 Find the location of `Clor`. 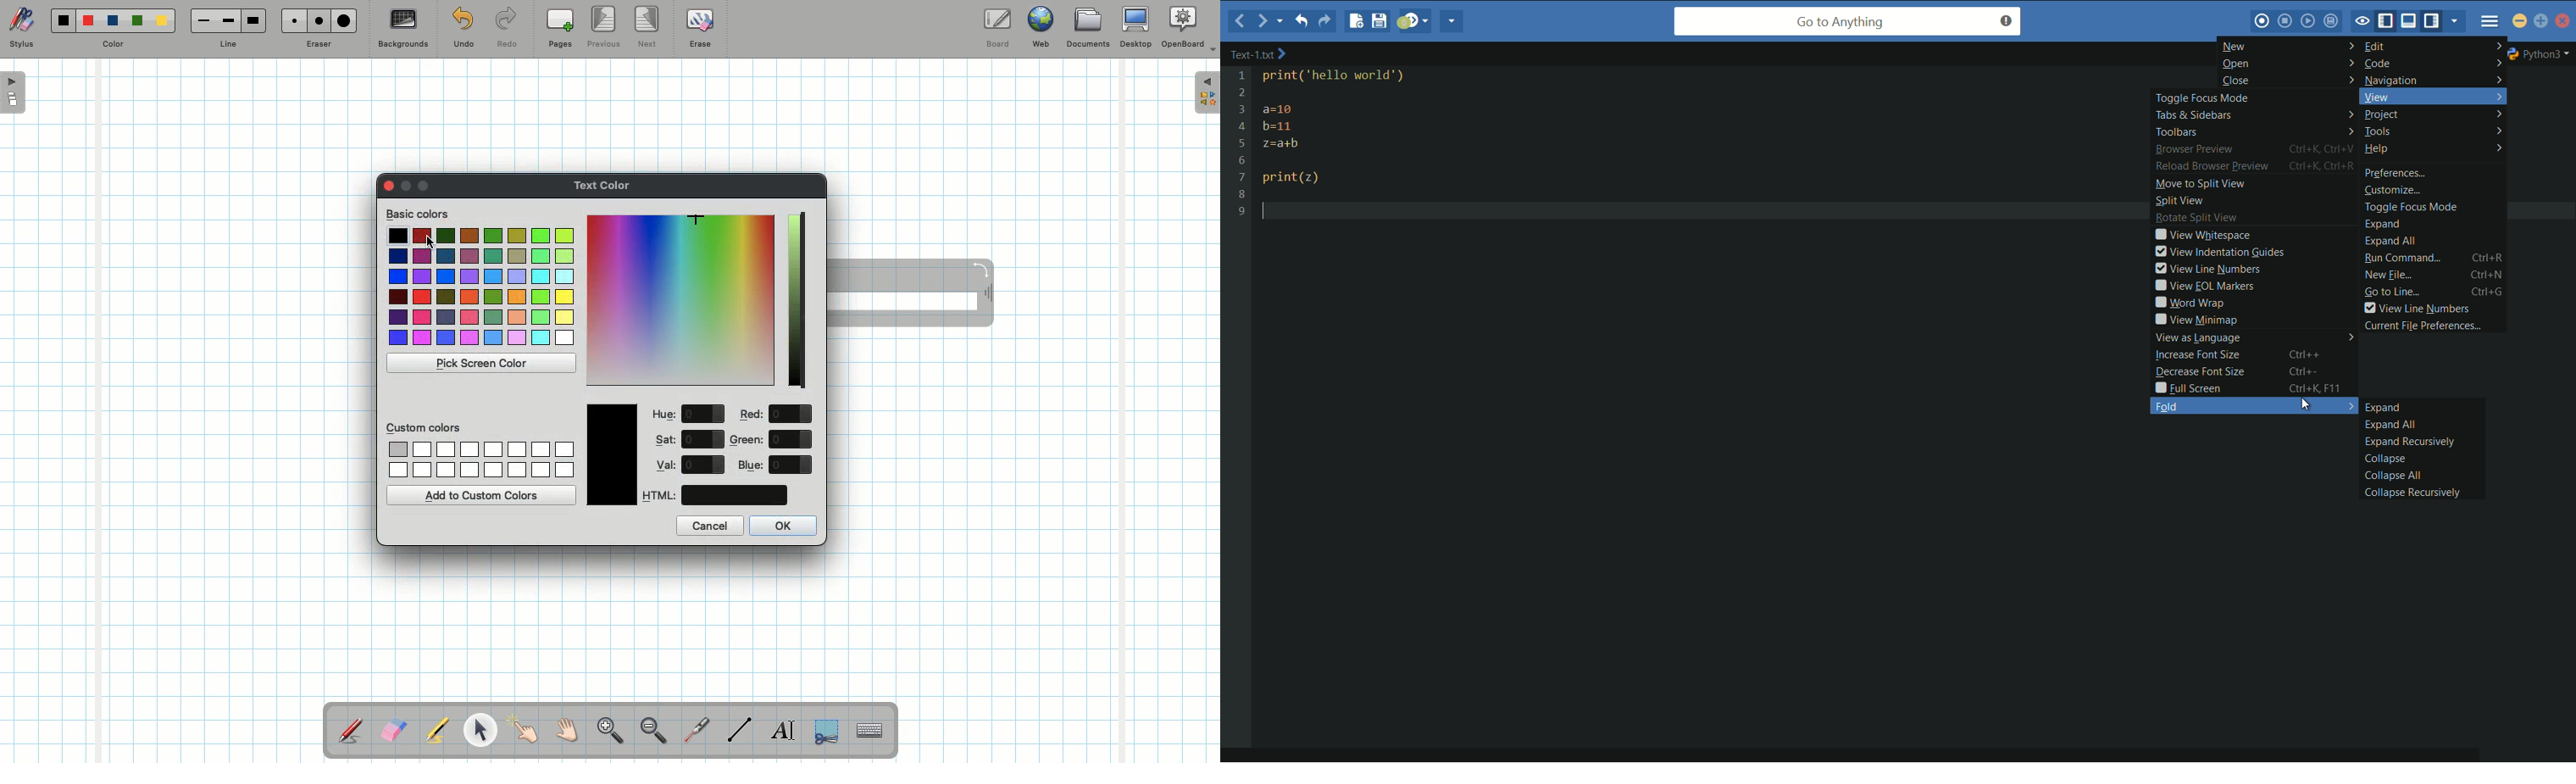

Clor is located at coordinates (384, 185).